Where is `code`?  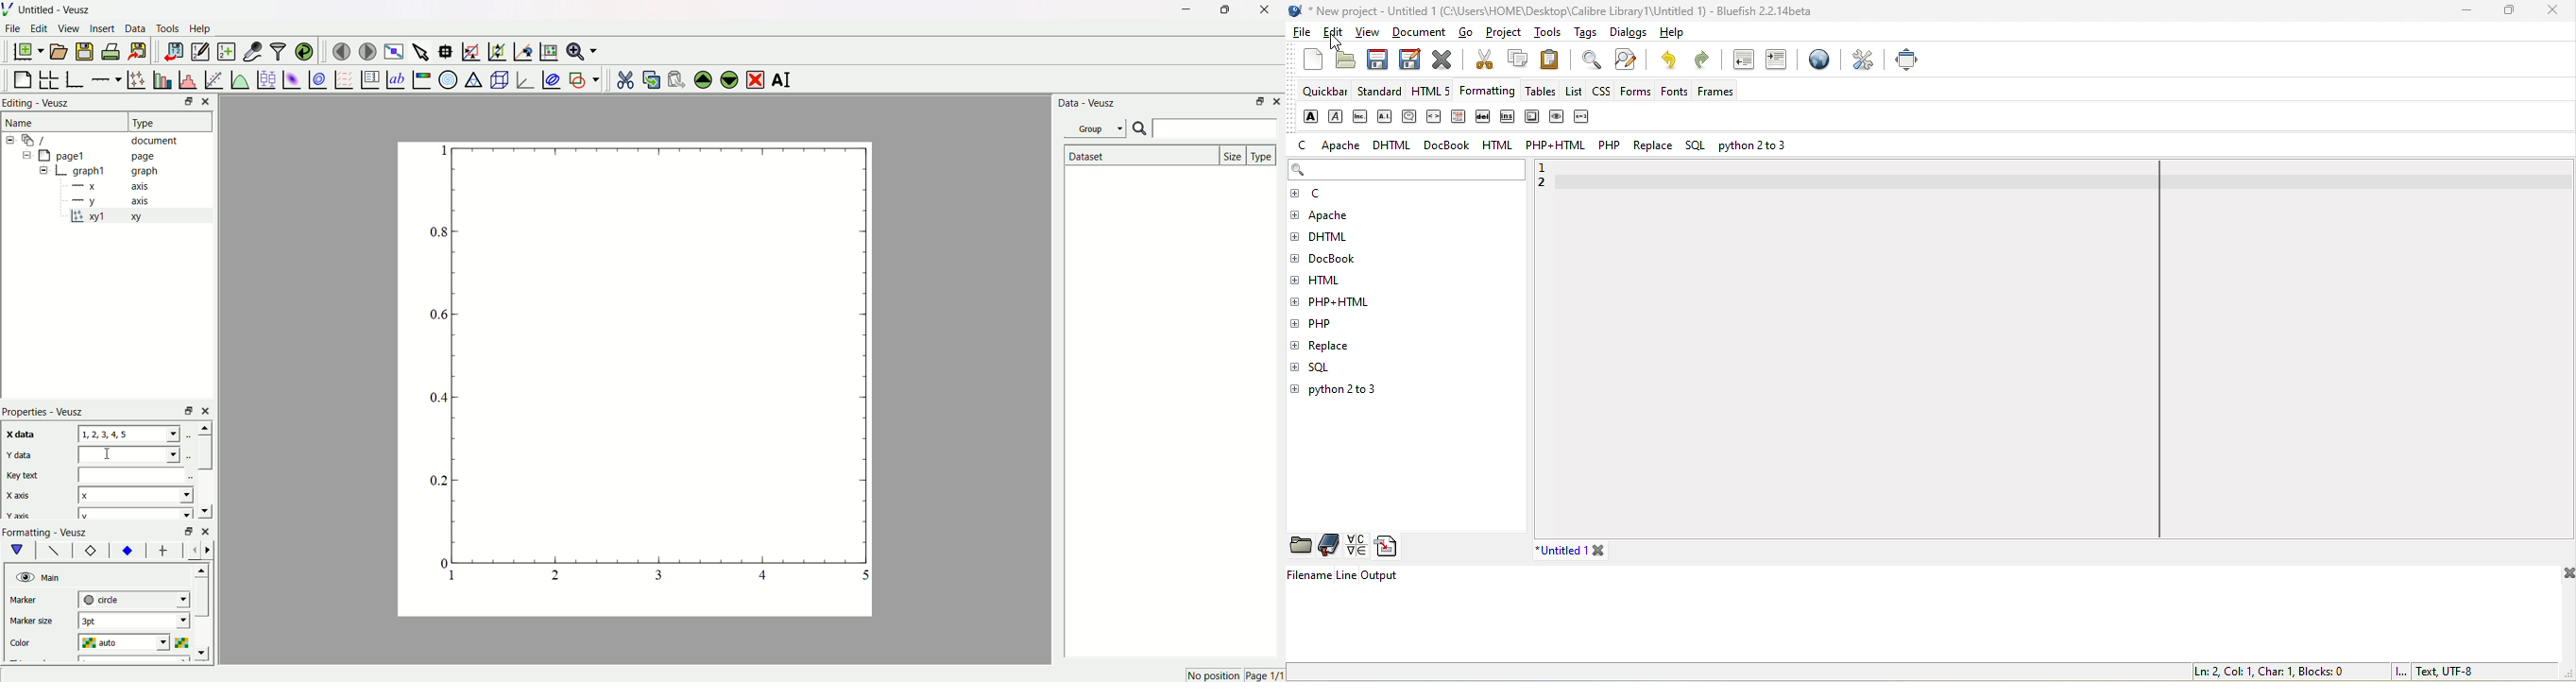 code is located at coordinates (1435, 118).